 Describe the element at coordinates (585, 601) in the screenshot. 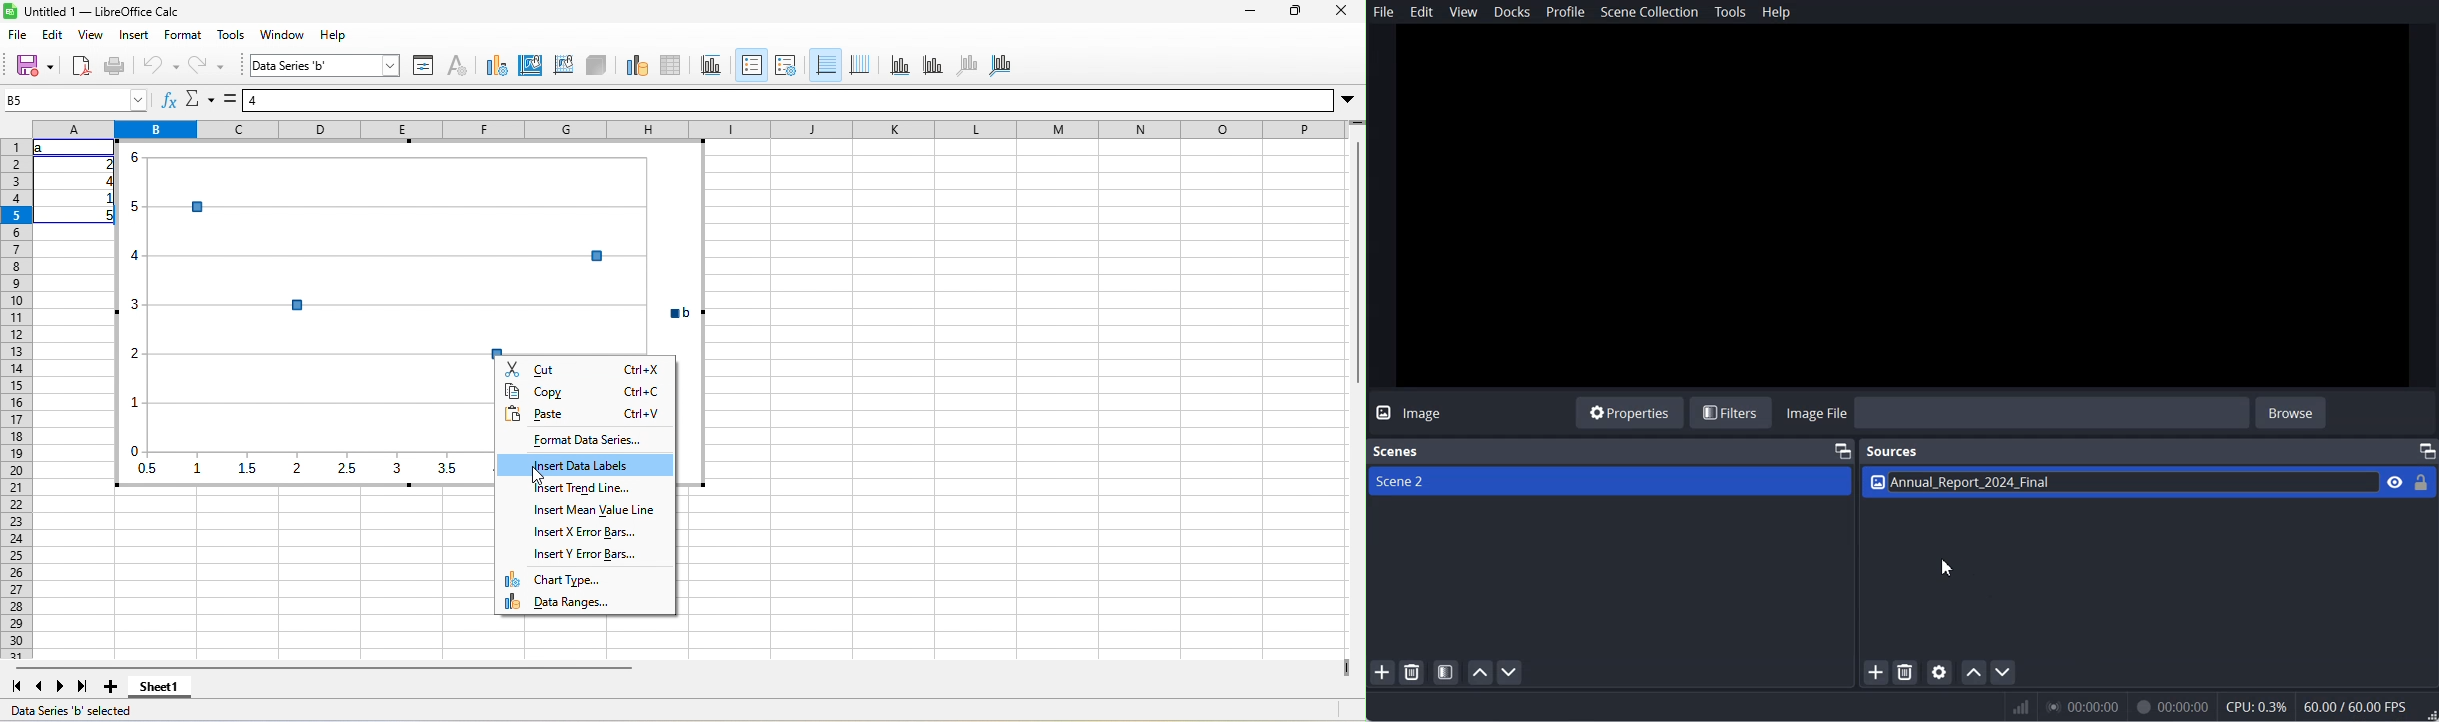

I see `data ranges` at that location.